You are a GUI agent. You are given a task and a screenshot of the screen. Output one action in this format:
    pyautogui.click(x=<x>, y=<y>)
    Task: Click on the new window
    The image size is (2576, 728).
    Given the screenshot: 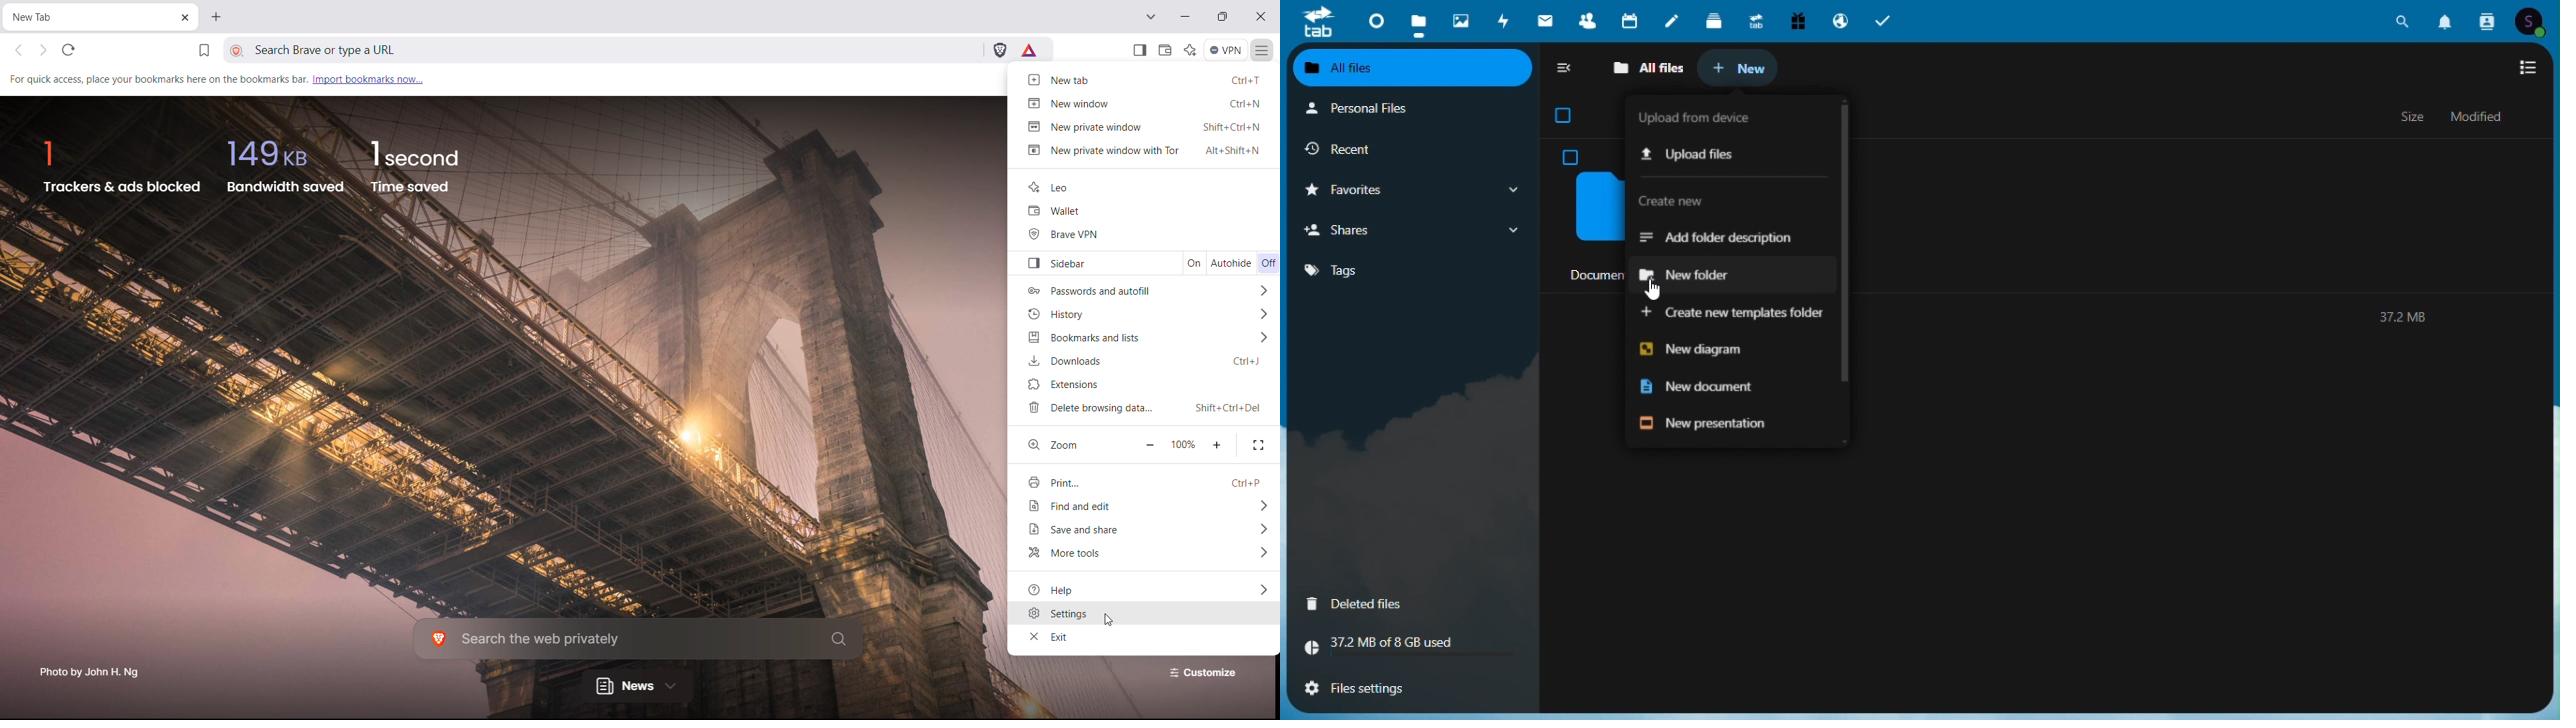 What is the action you would take?
    pyautogui.click(x=1144, y=105)
    